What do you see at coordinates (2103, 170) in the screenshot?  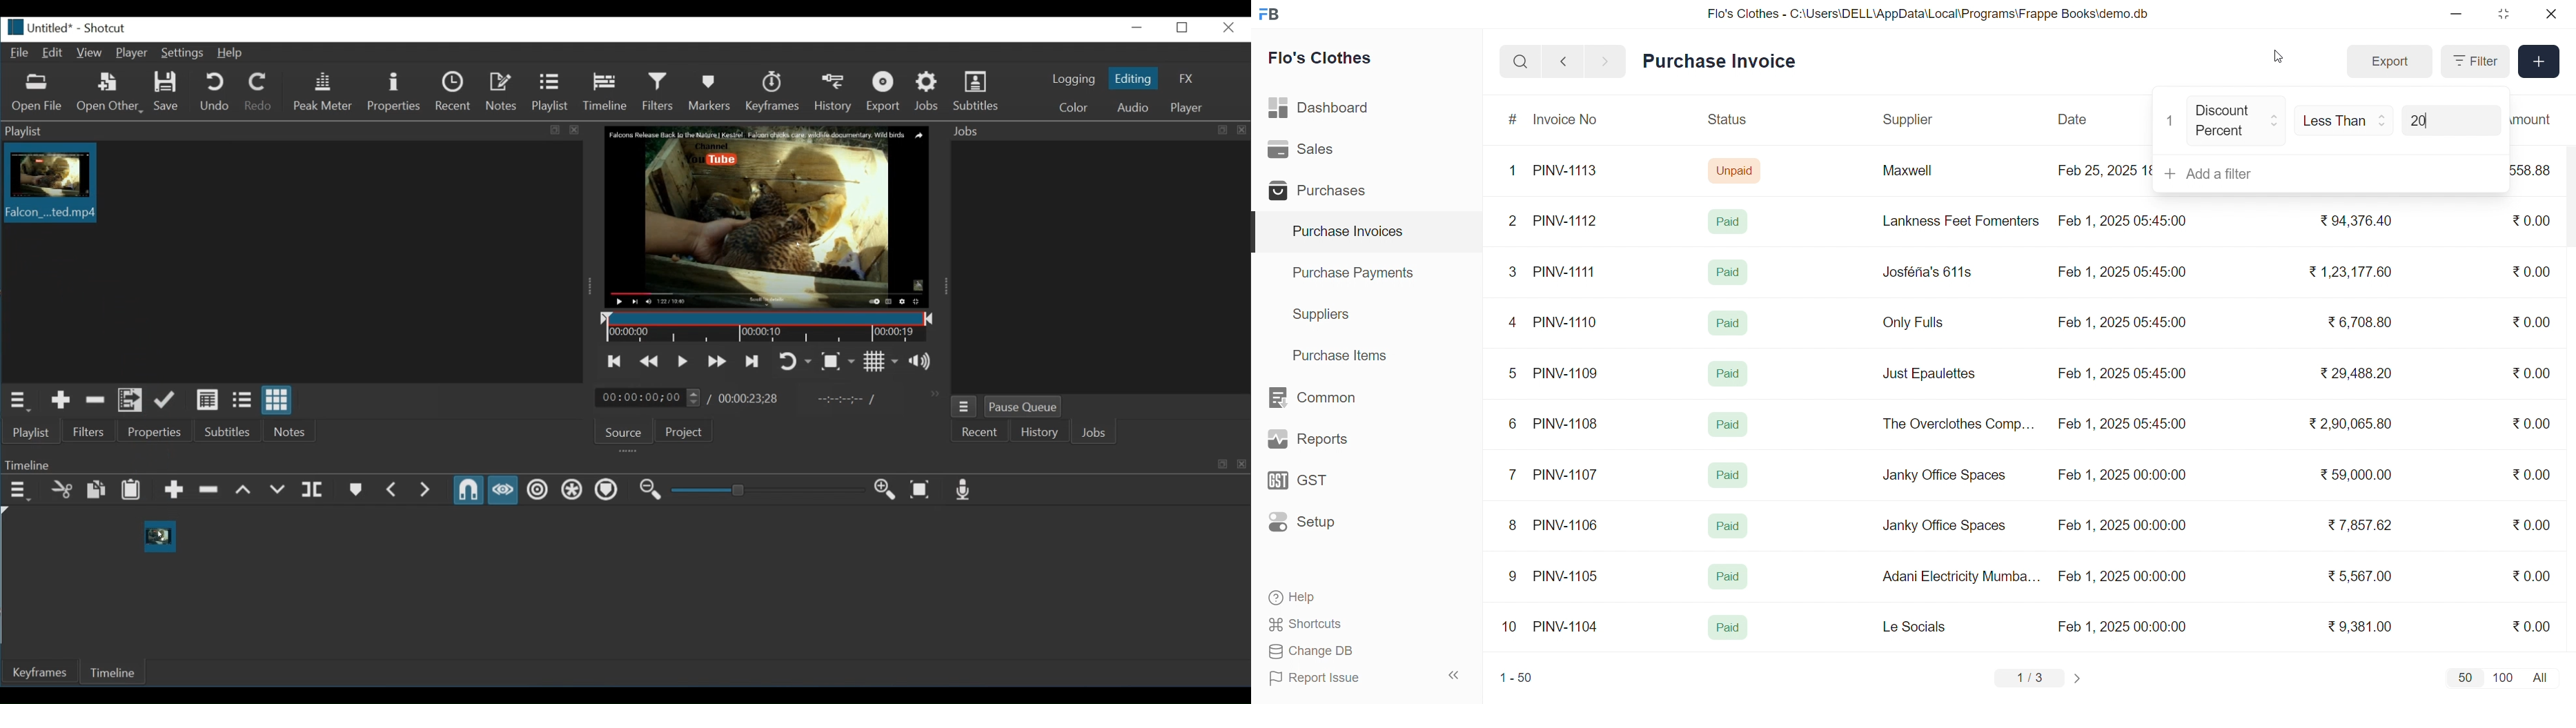 I see `Feb 25, 2025 18:16:25` at bounding box center [2103, 170].